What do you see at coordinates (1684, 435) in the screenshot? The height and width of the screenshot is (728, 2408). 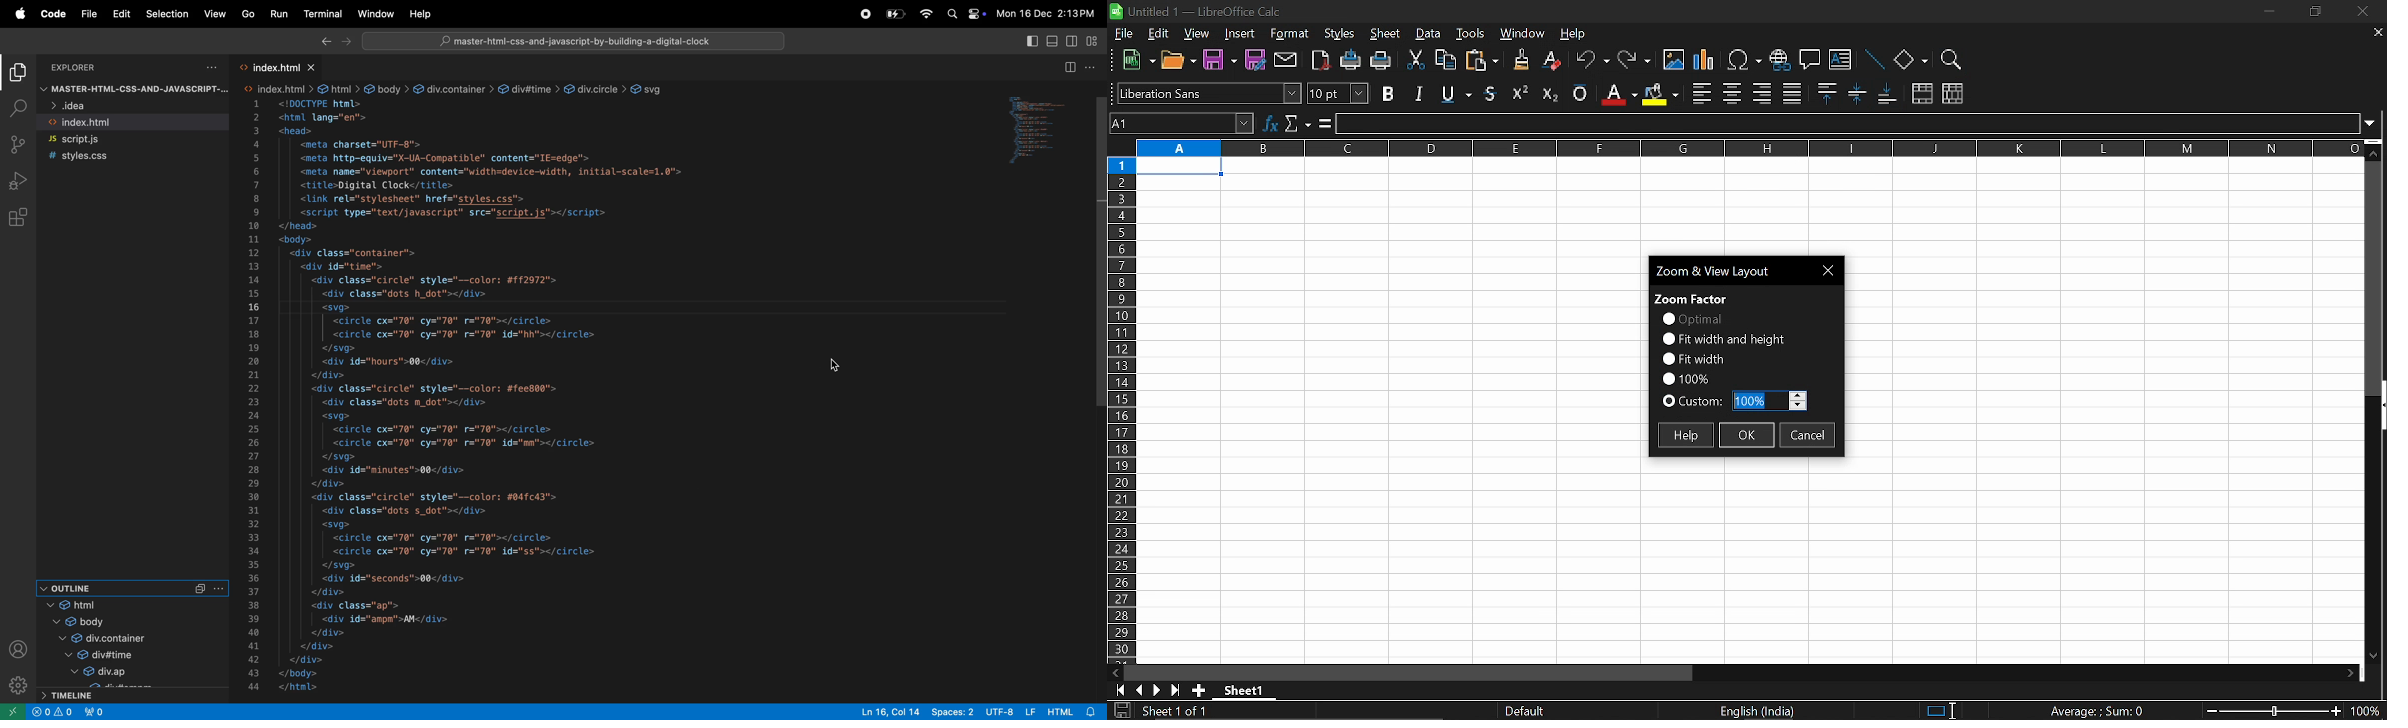 I see `help` at bounding box center [1684, 435].